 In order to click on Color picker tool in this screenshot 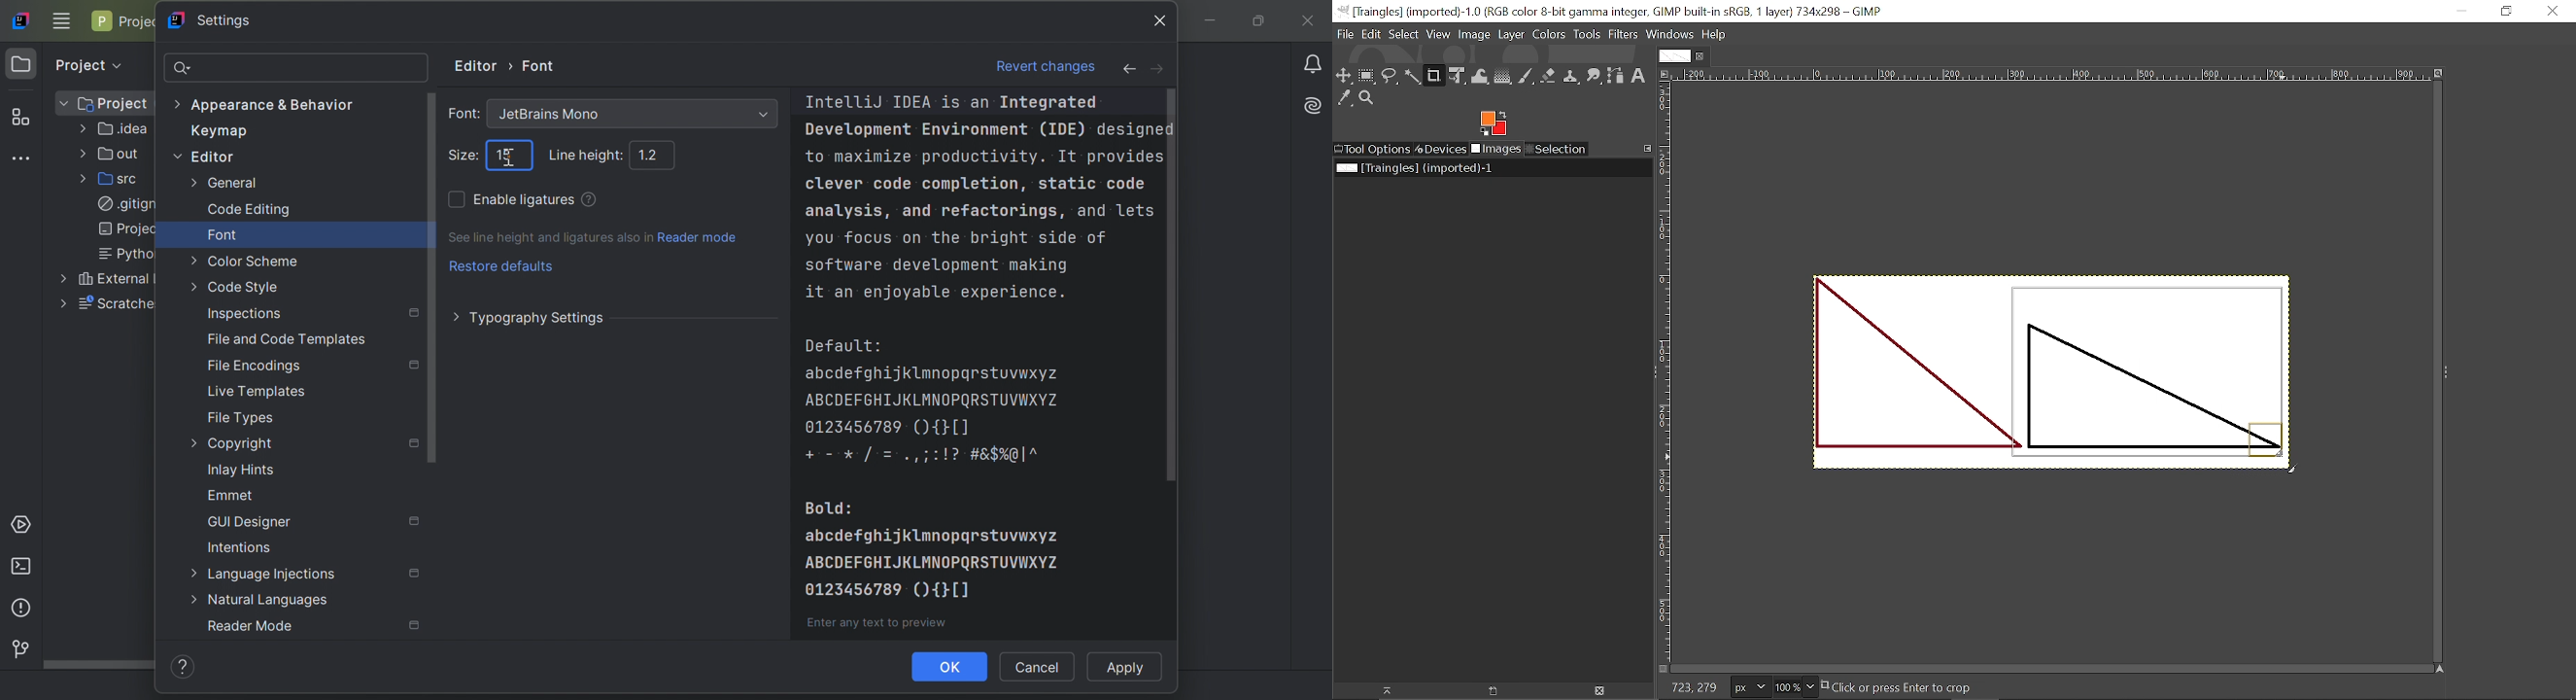, I will do `click(1345, 98)`.